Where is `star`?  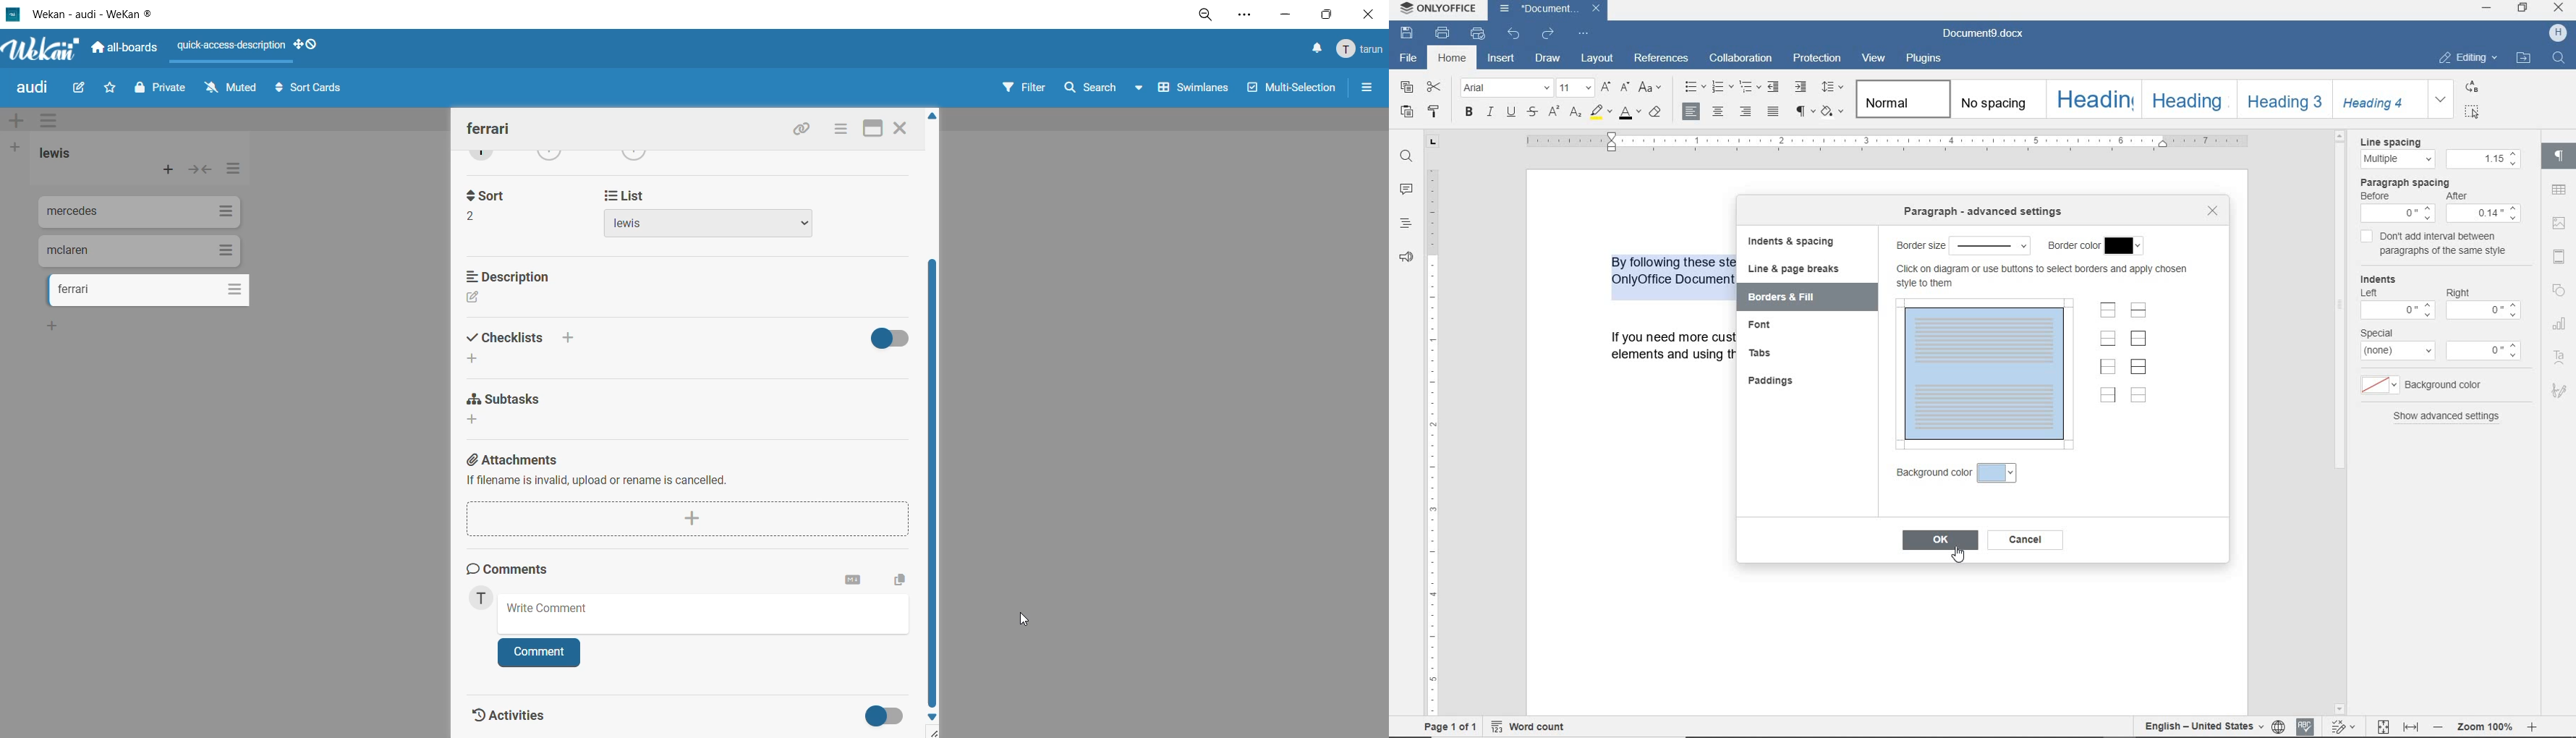
star is located at coordinates (113, 86).